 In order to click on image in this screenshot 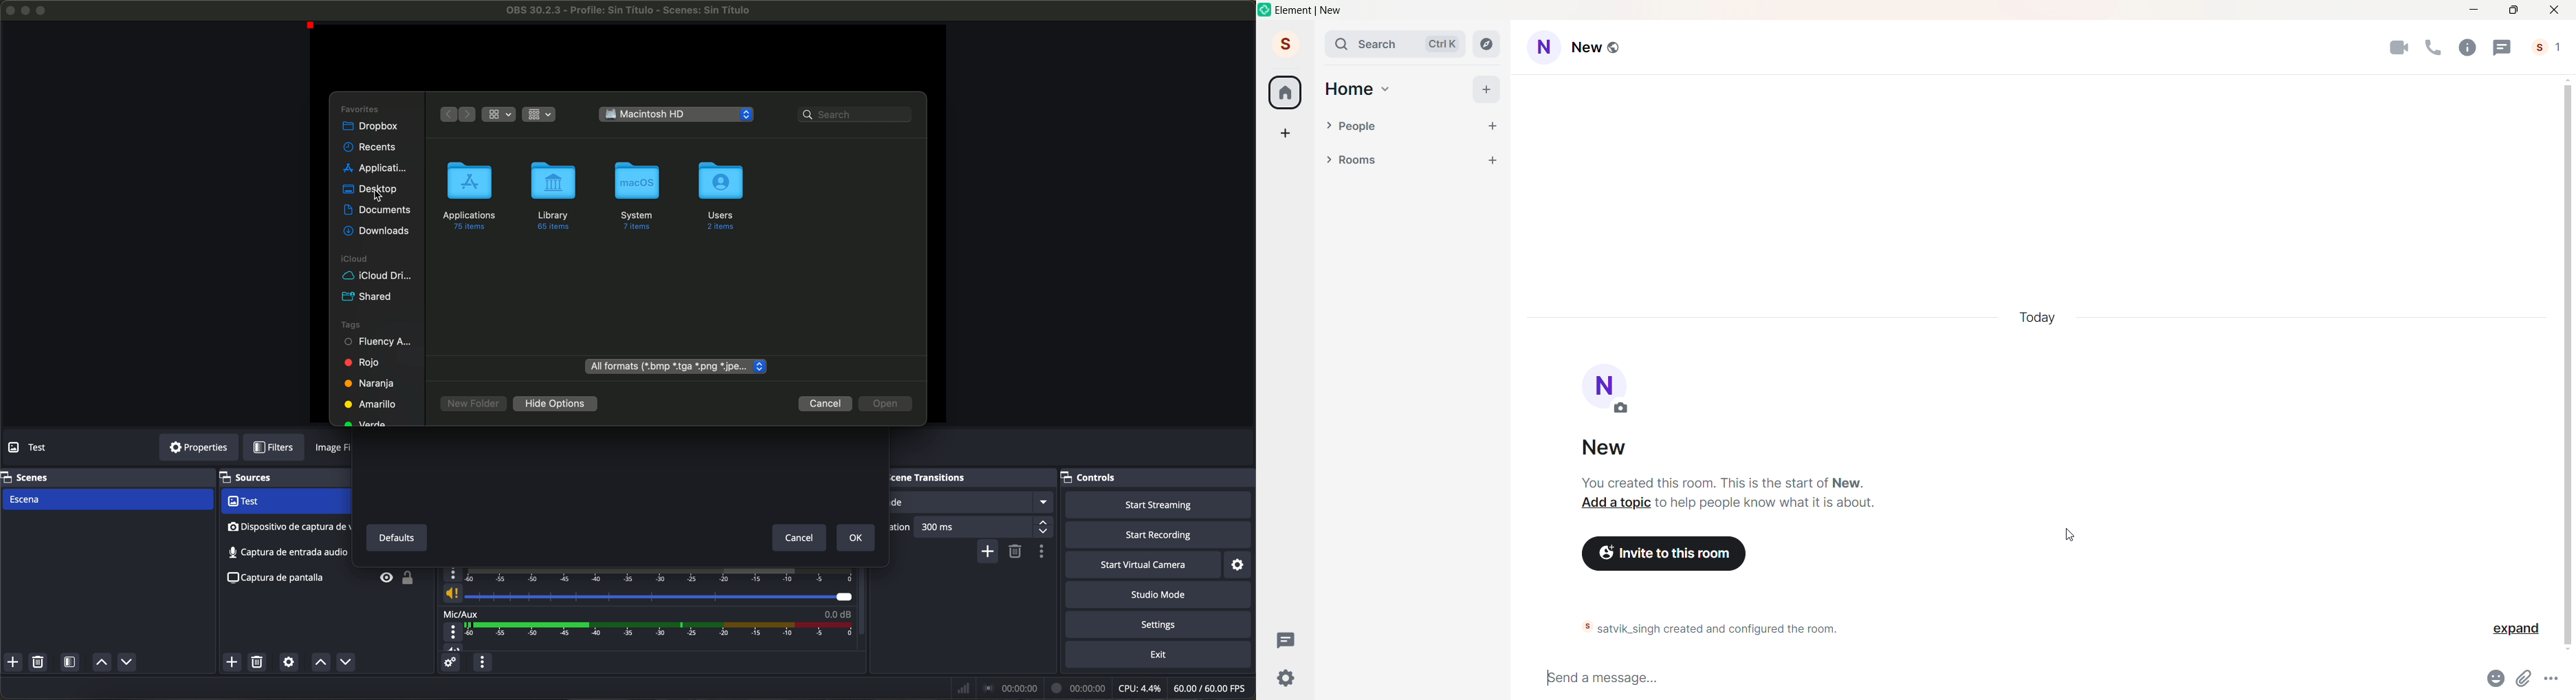, I will do `click(334, 450)`.